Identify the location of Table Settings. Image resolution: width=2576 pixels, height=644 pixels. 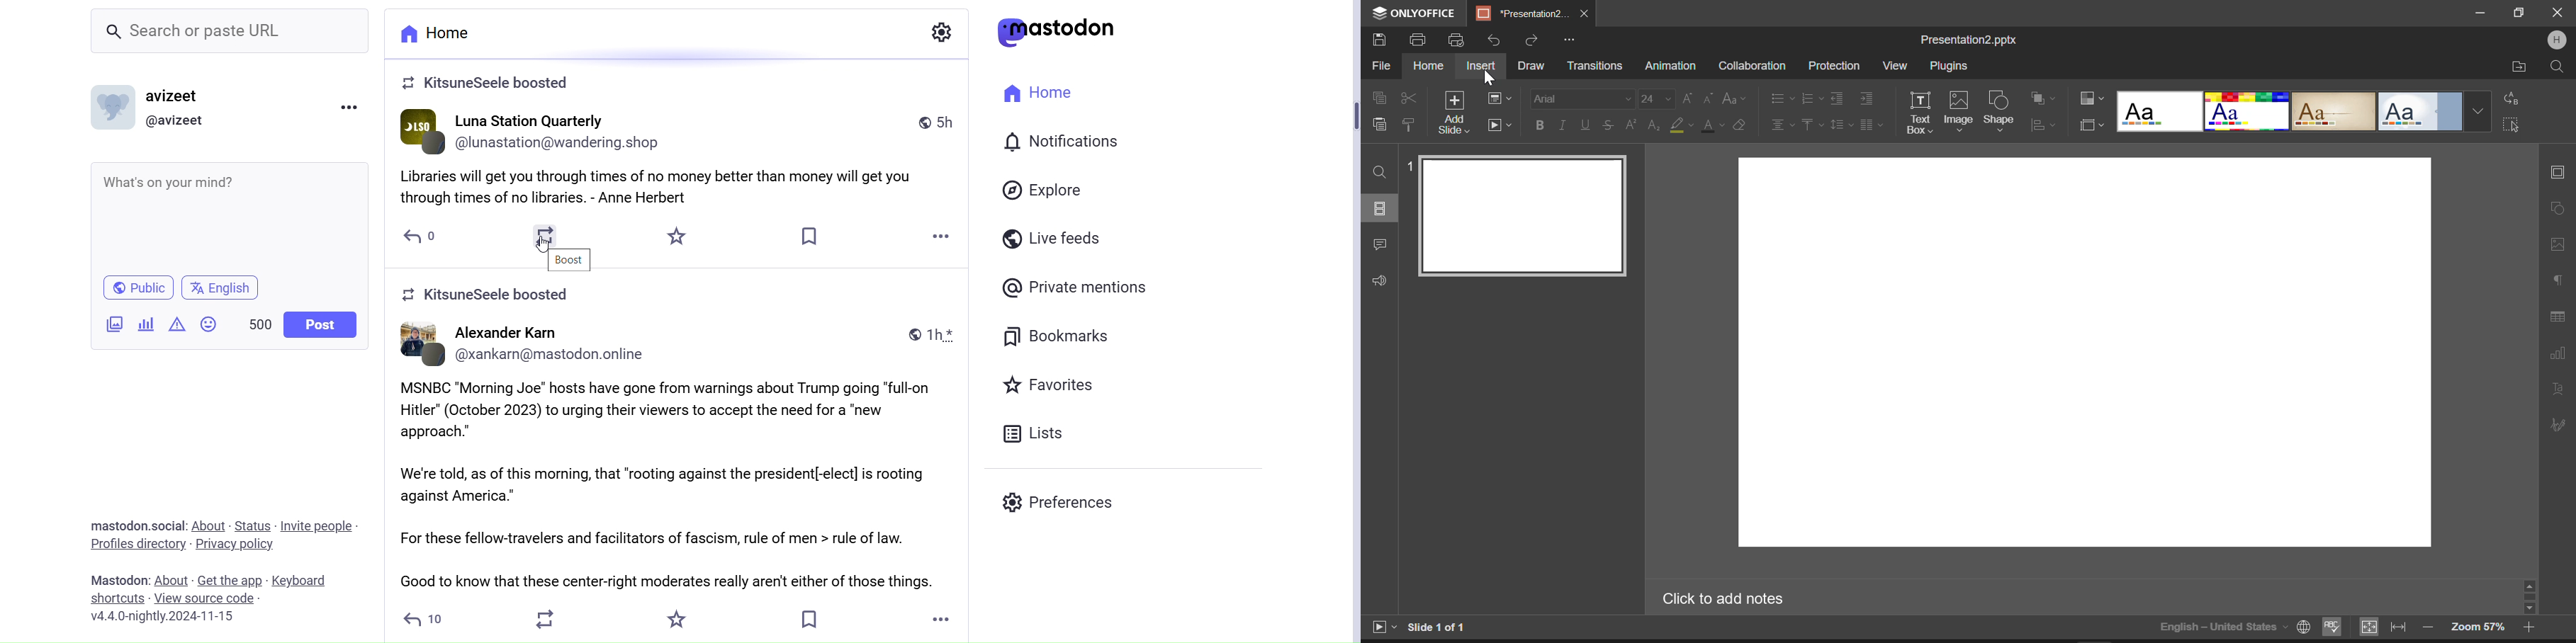
(2558, 317).